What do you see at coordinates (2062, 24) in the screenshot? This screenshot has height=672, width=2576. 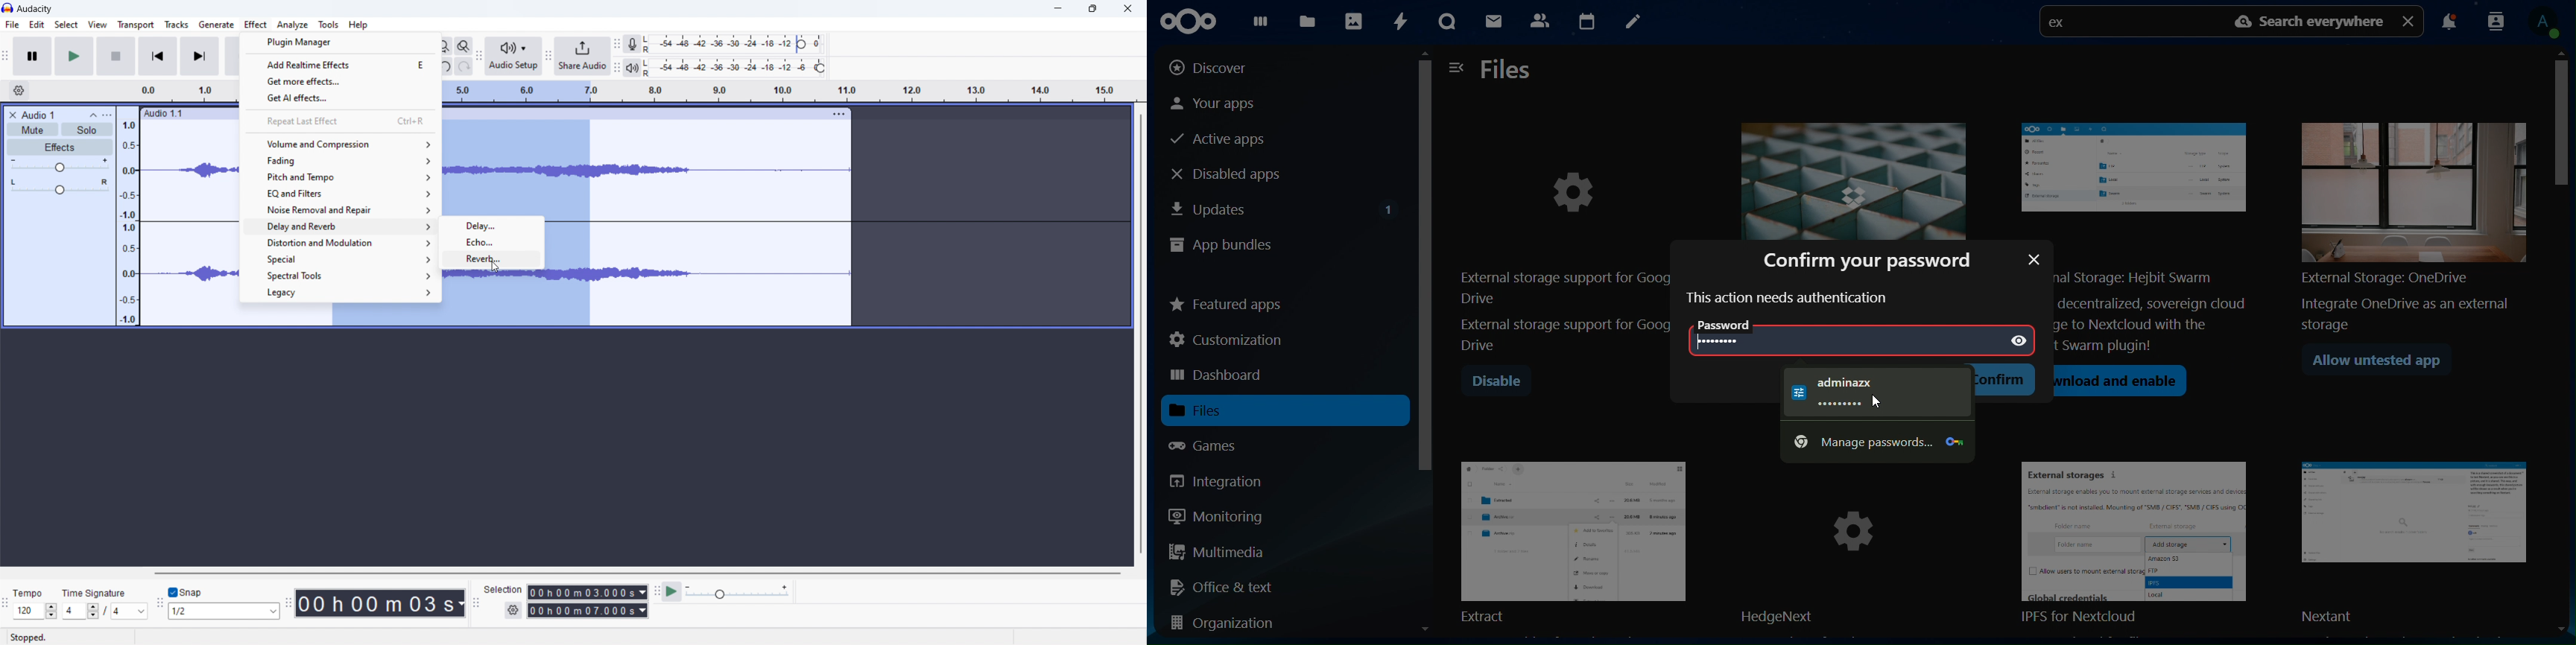 I see `ex` at bounding box center [2062, 24].